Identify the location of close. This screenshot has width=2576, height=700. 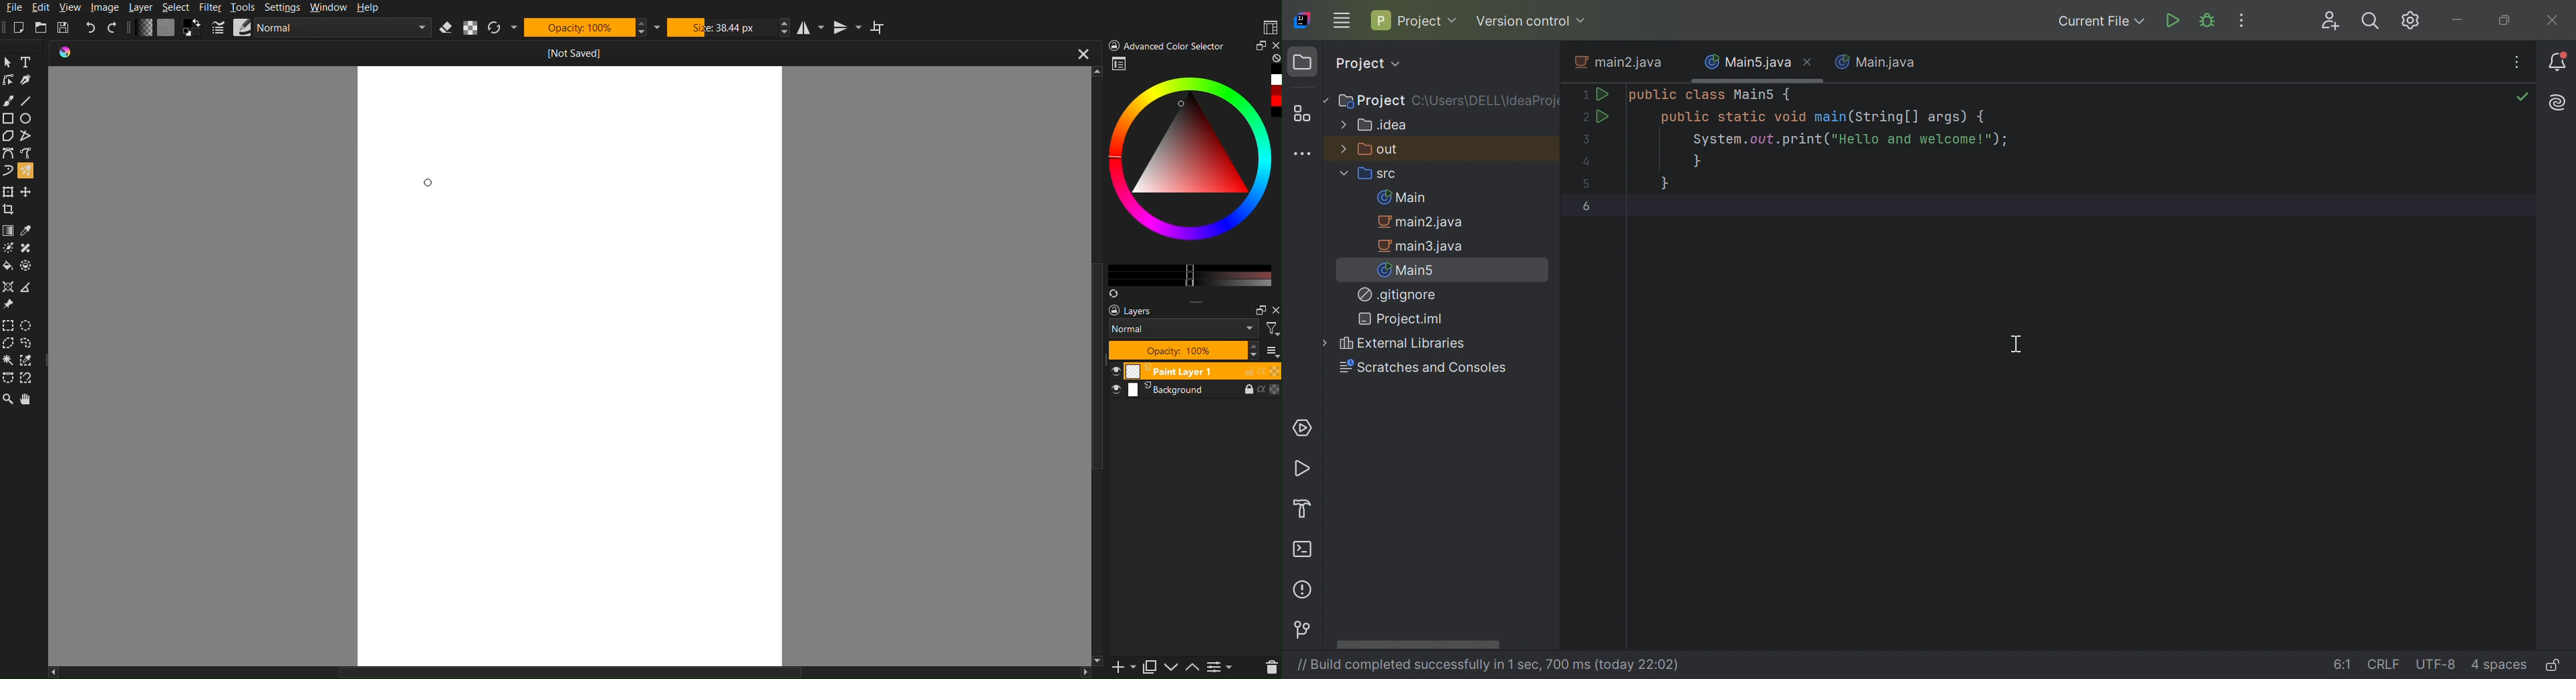
(1275, 44).